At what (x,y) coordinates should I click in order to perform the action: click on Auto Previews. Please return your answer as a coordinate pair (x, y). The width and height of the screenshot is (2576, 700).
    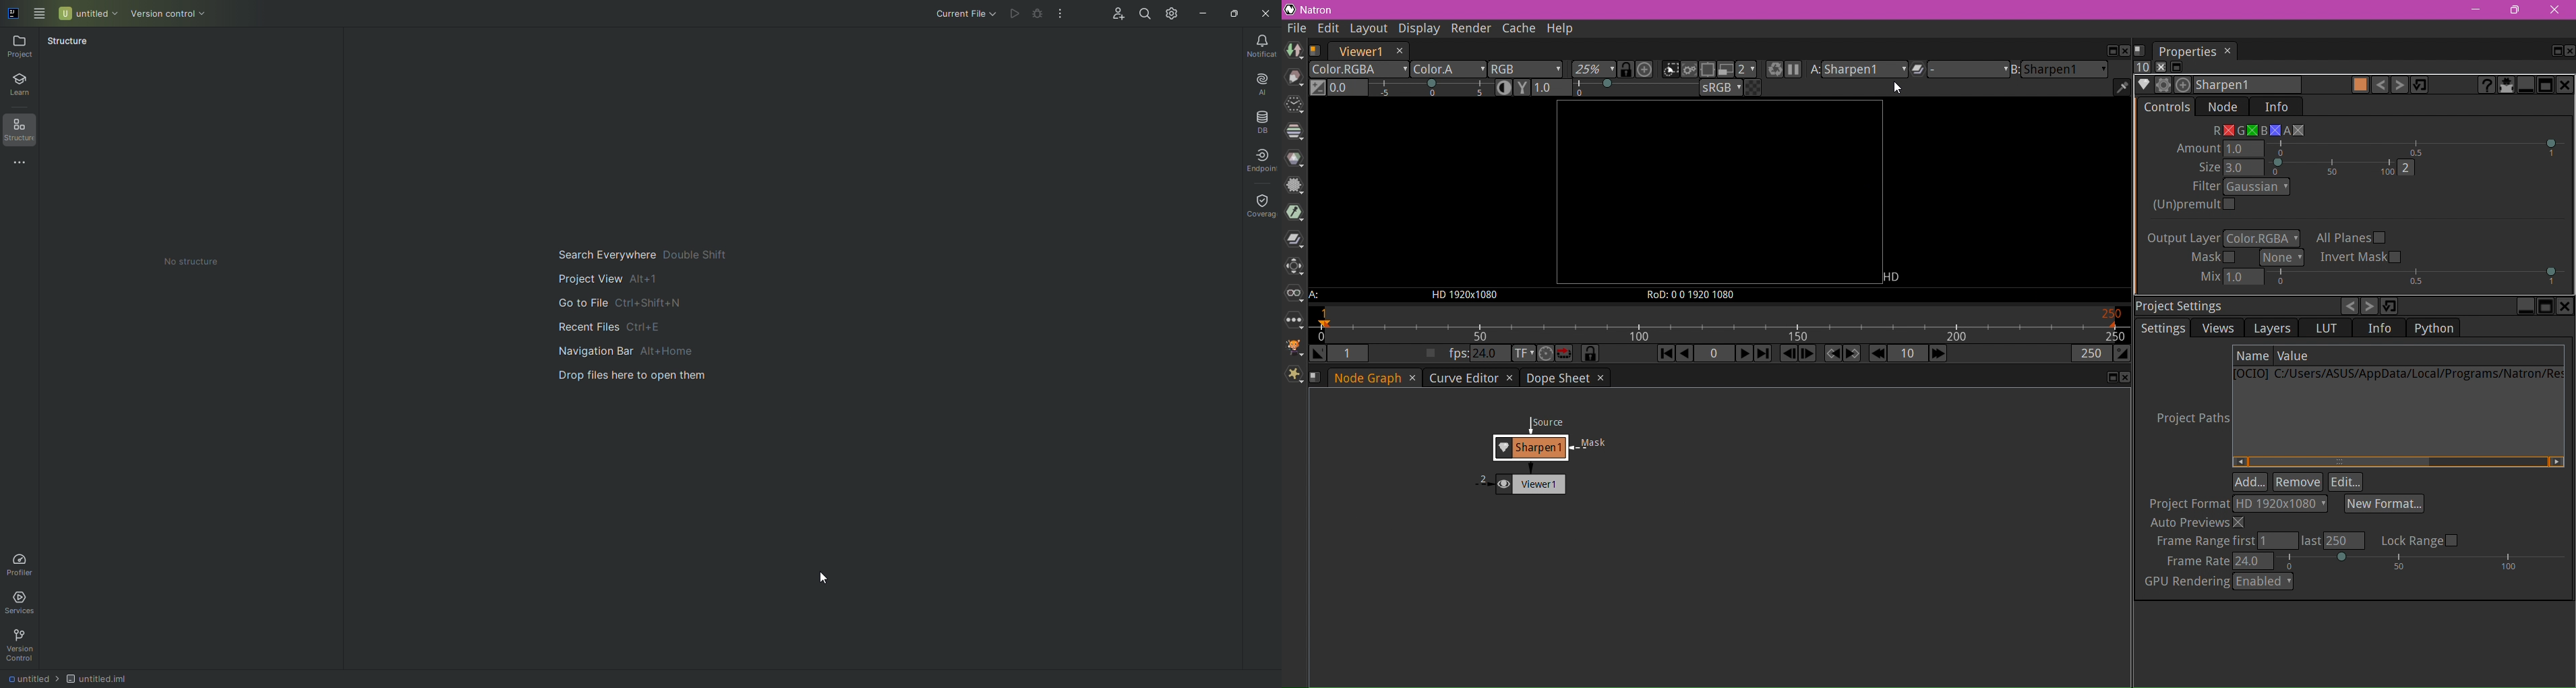
    Looking at the image, I should click on (2199, 523).